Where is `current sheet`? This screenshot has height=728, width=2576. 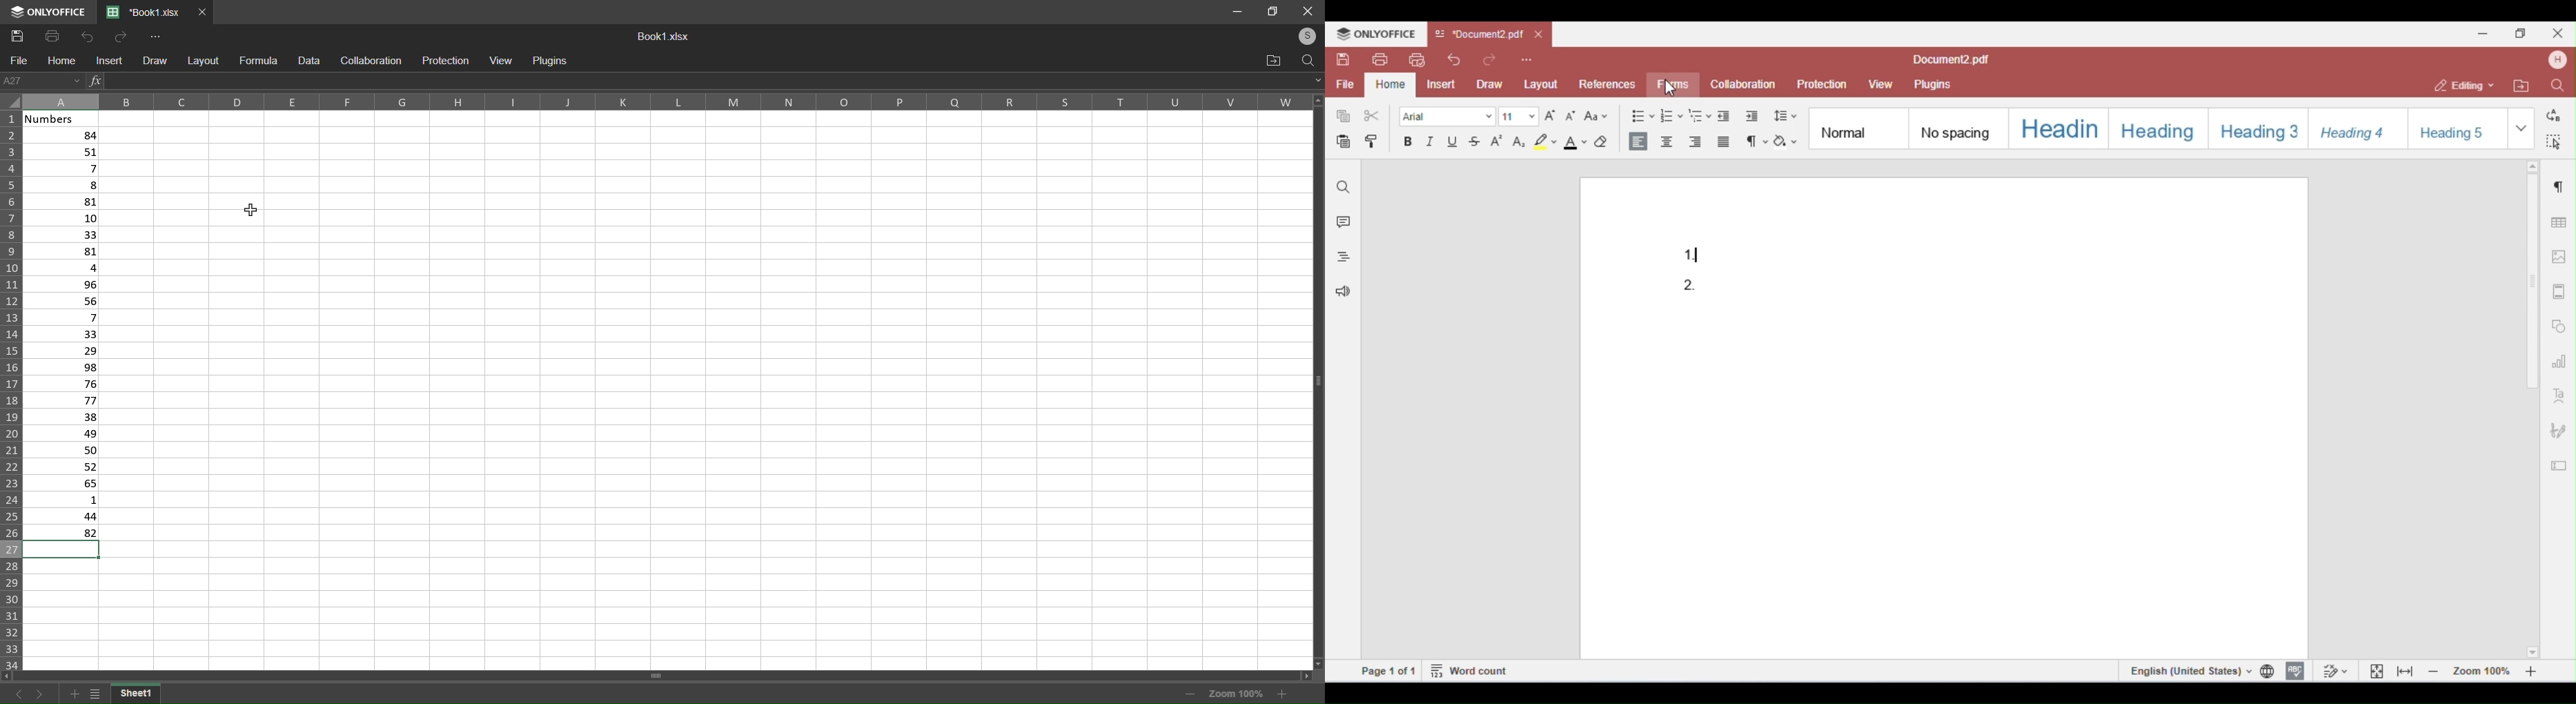
current sheet is located at coordinates (139, 694).